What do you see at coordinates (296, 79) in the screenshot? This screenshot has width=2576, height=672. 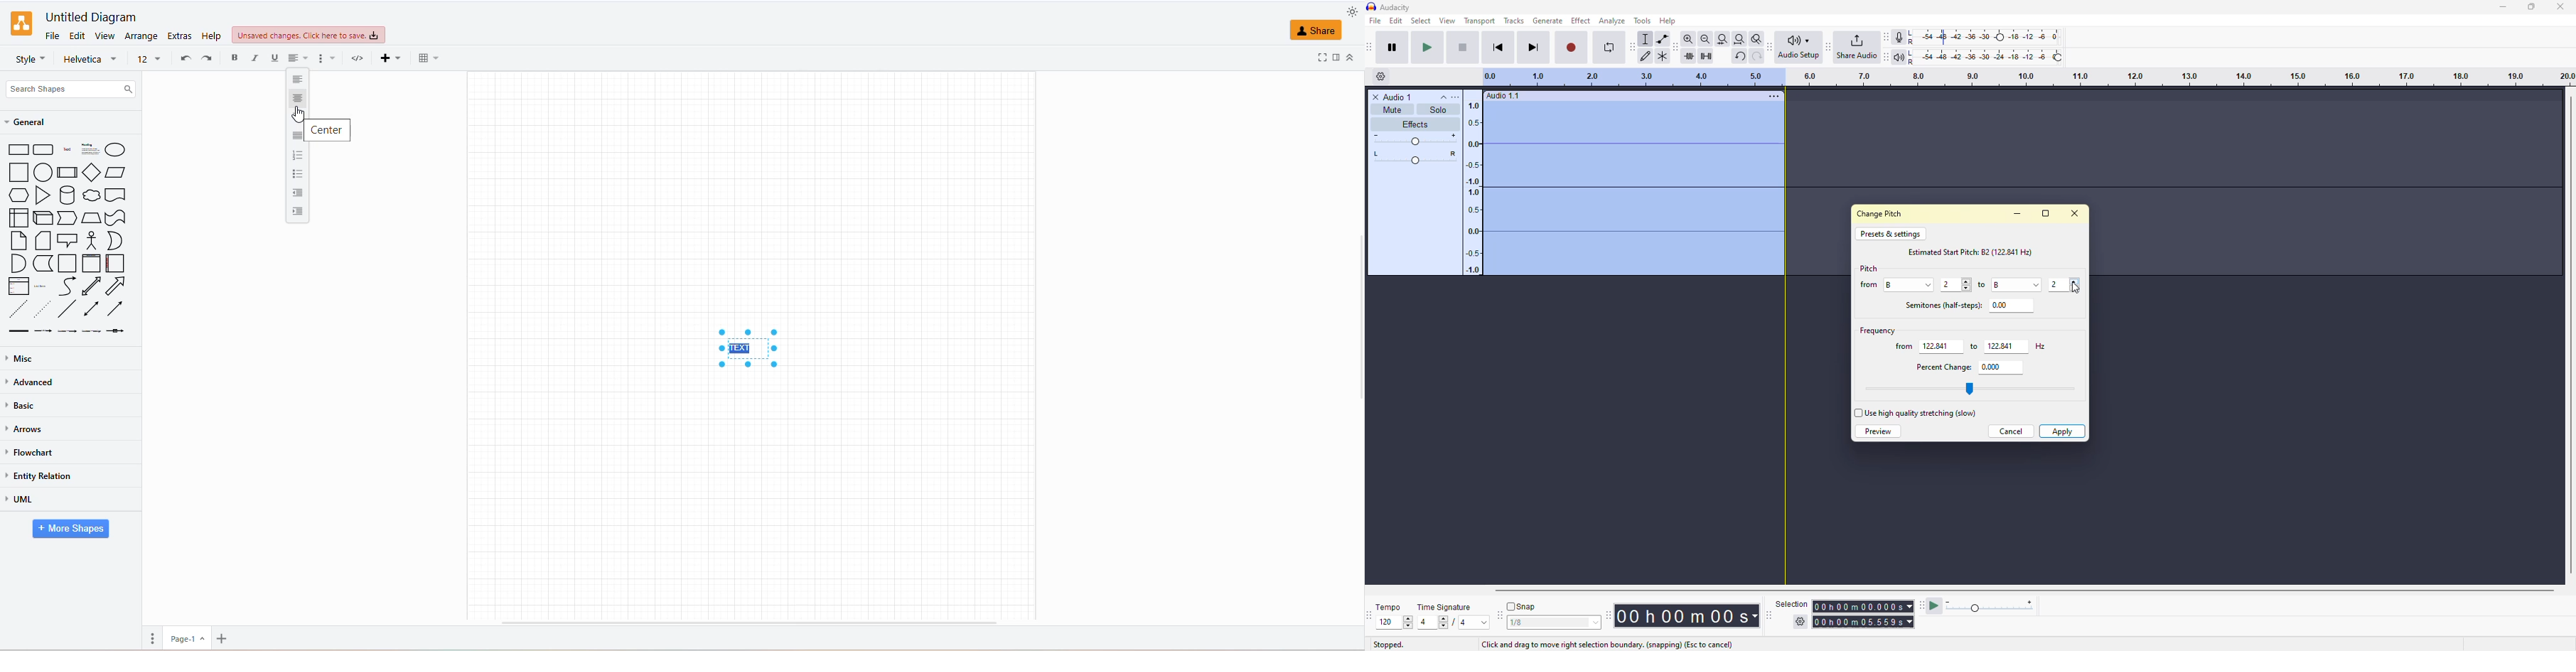 I see `left align` at bounding box center [296, 79].